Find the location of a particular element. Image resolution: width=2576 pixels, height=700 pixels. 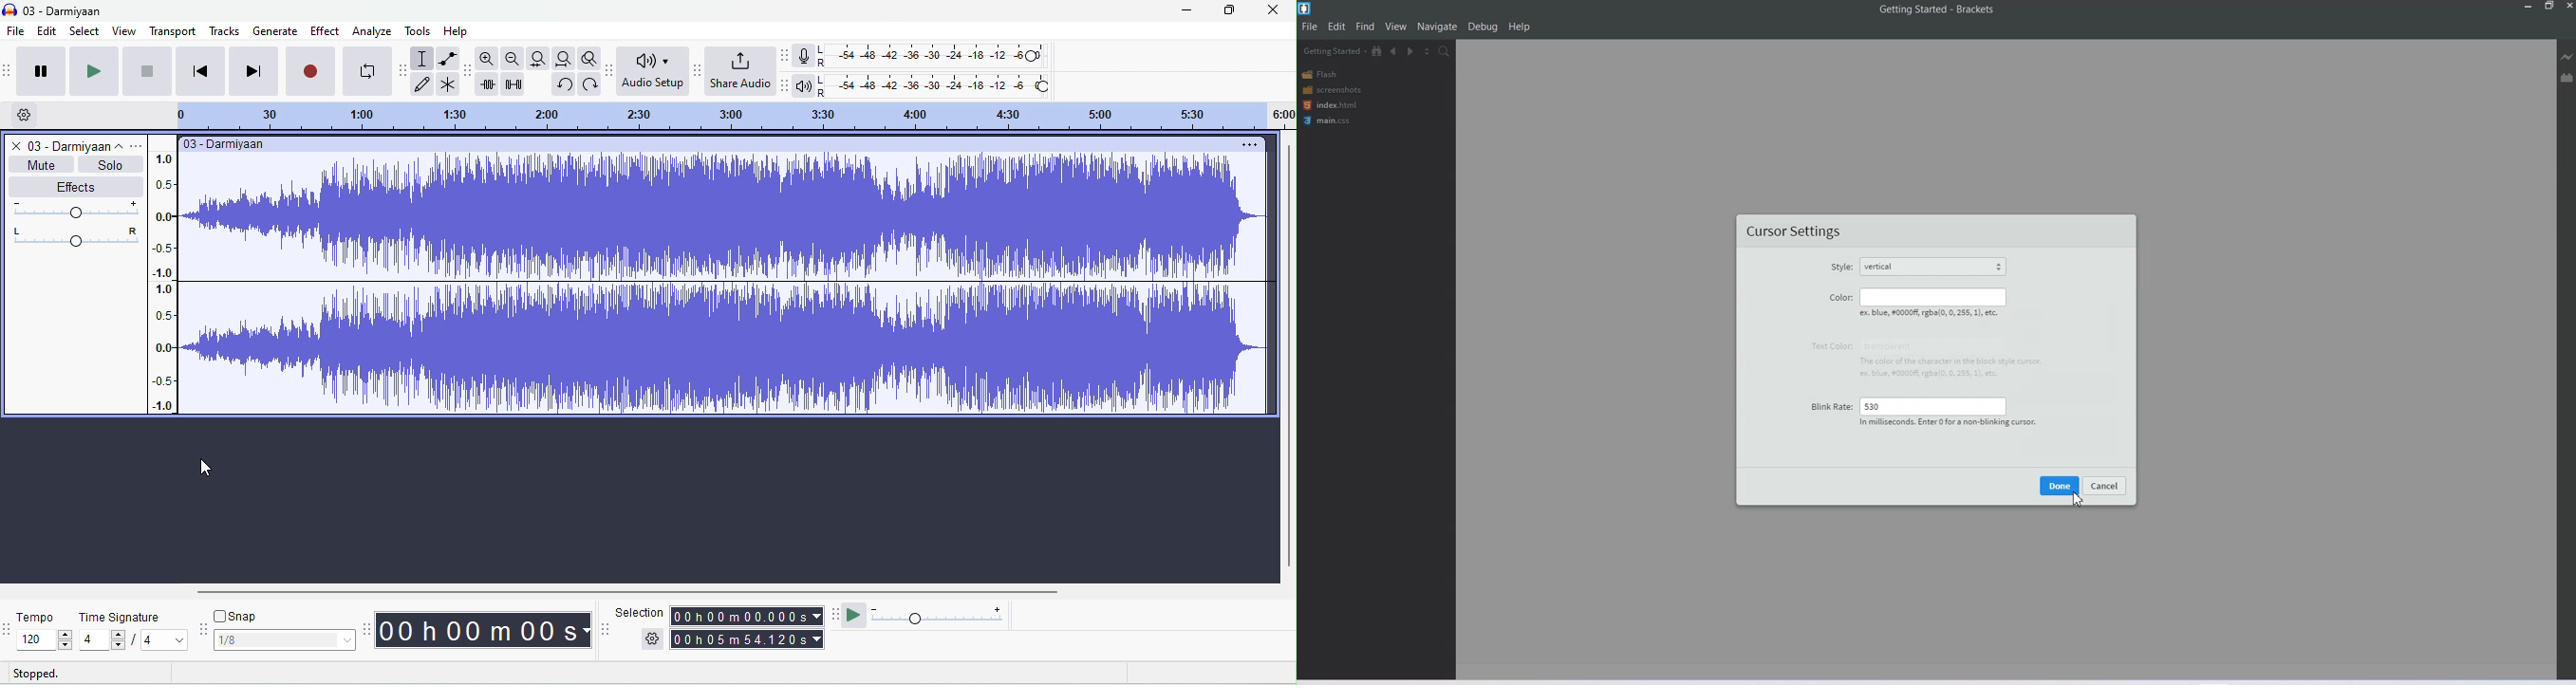

tempo options is located at coordinates (9, 629).